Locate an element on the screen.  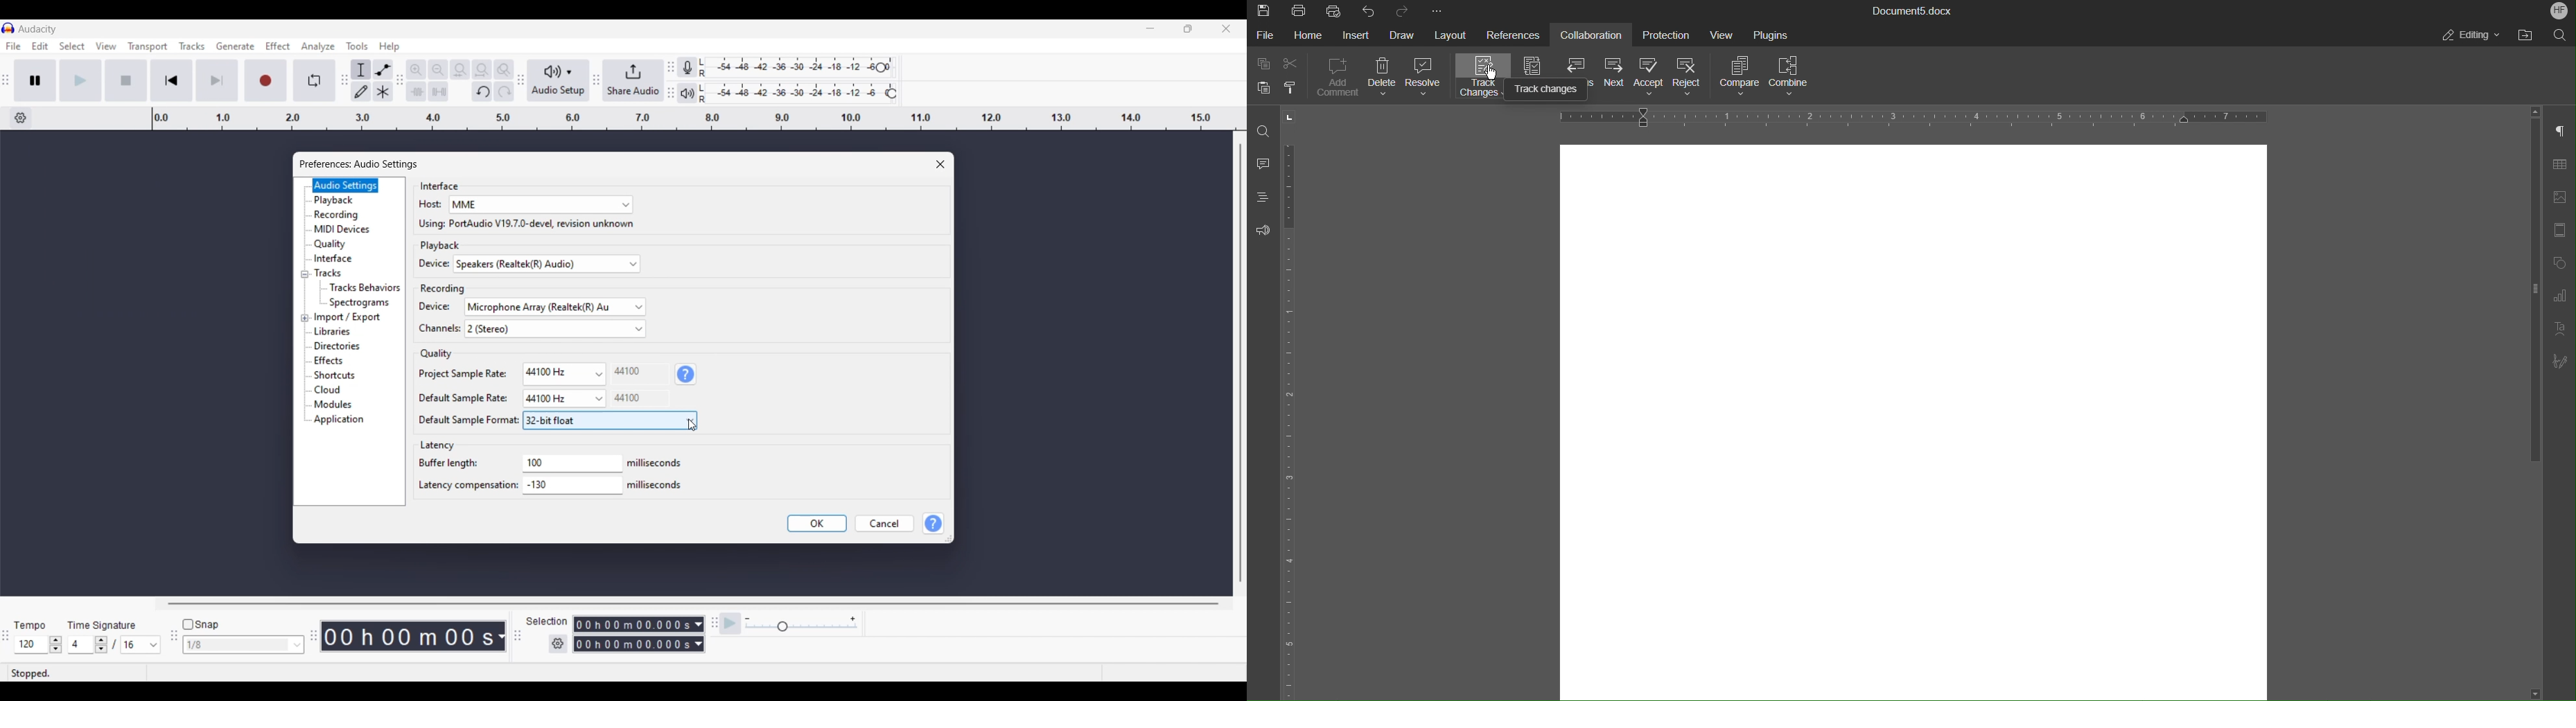
Copy is located at coordinates (1262, 62).